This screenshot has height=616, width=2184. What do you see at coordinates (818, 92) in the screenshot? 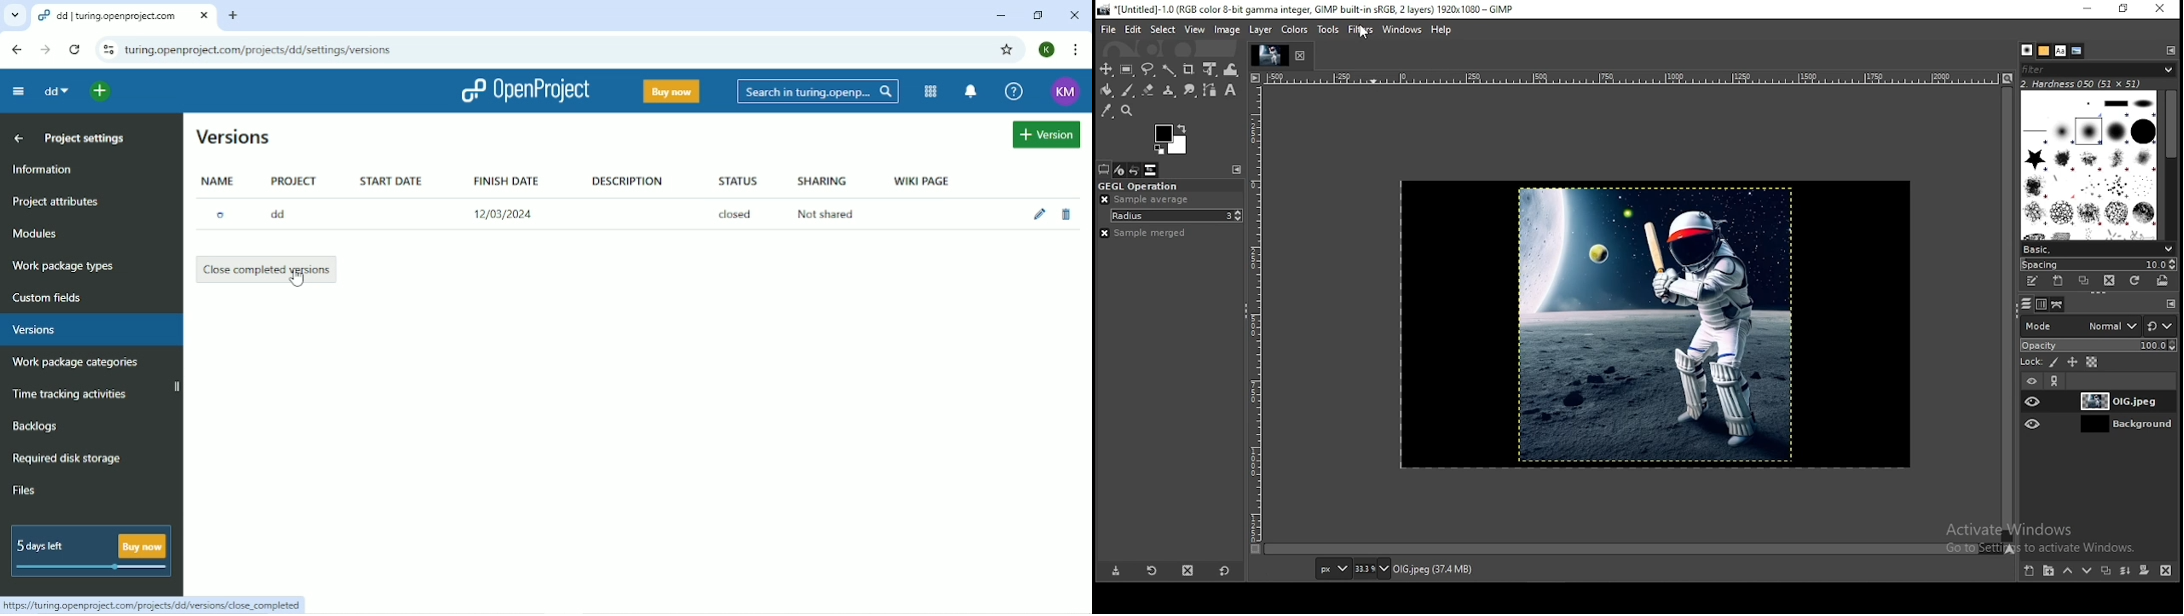
I see `Search in Turing.opening` at bounding box center [818, 92].